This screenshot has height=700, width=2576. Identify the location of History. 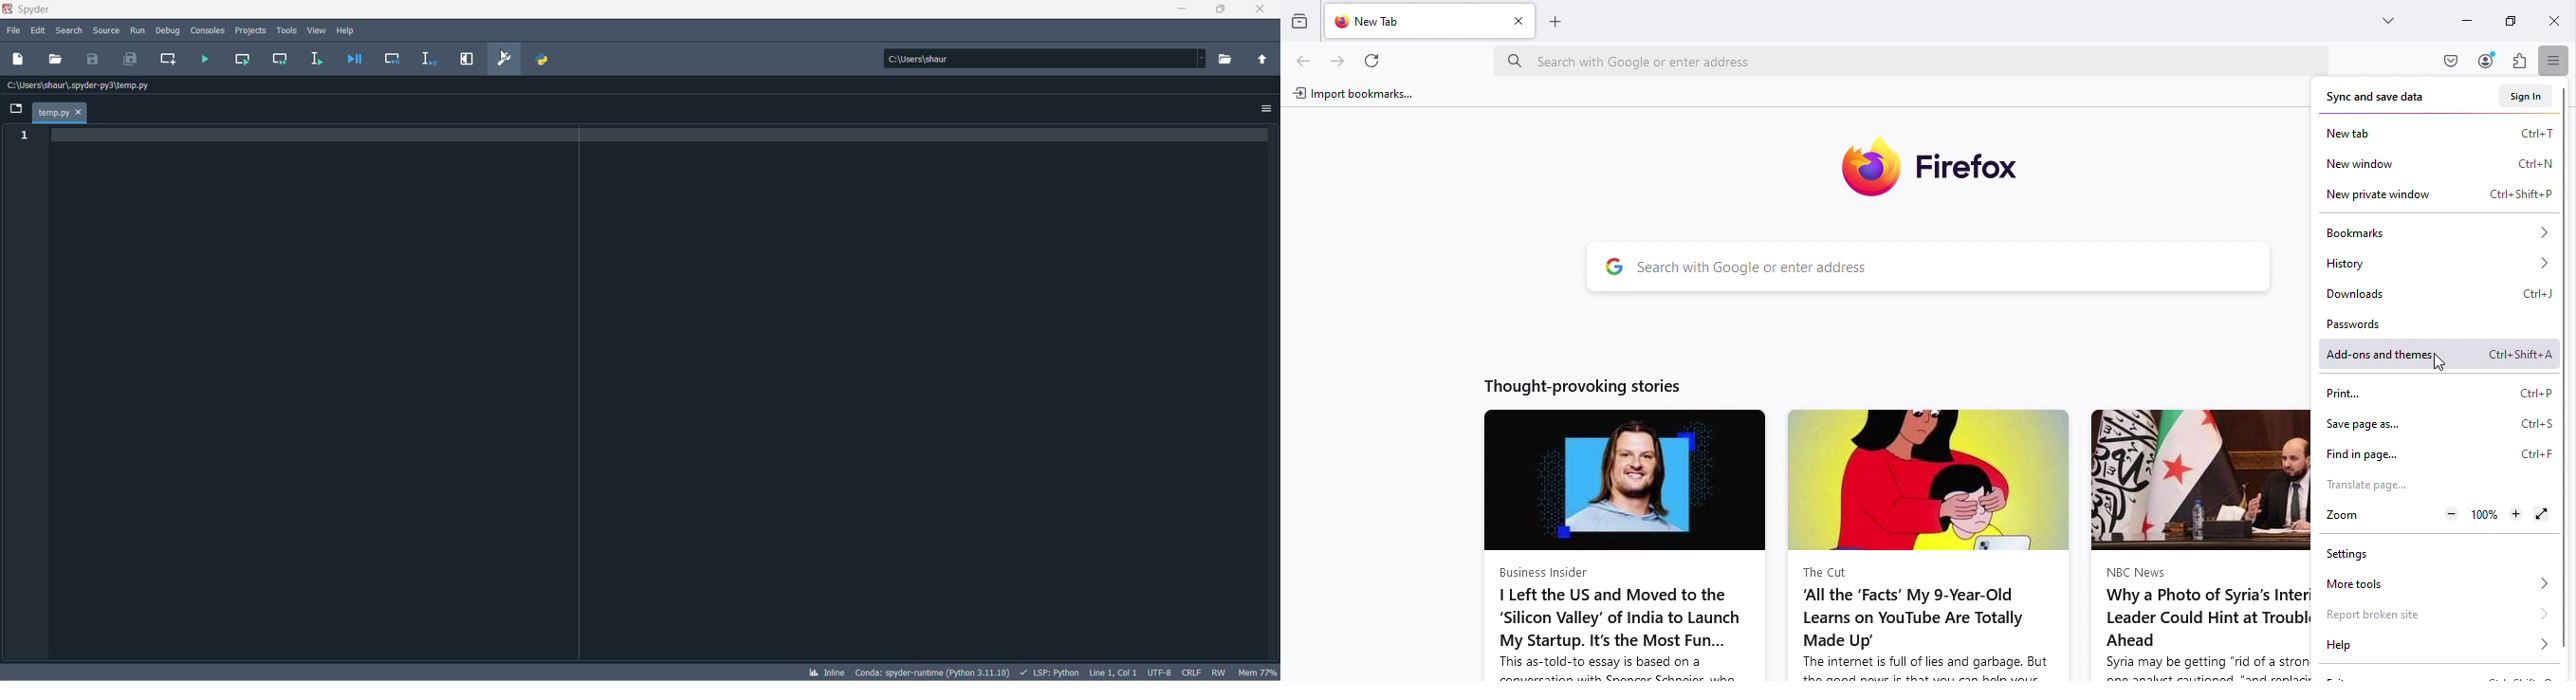
(2435, 265).